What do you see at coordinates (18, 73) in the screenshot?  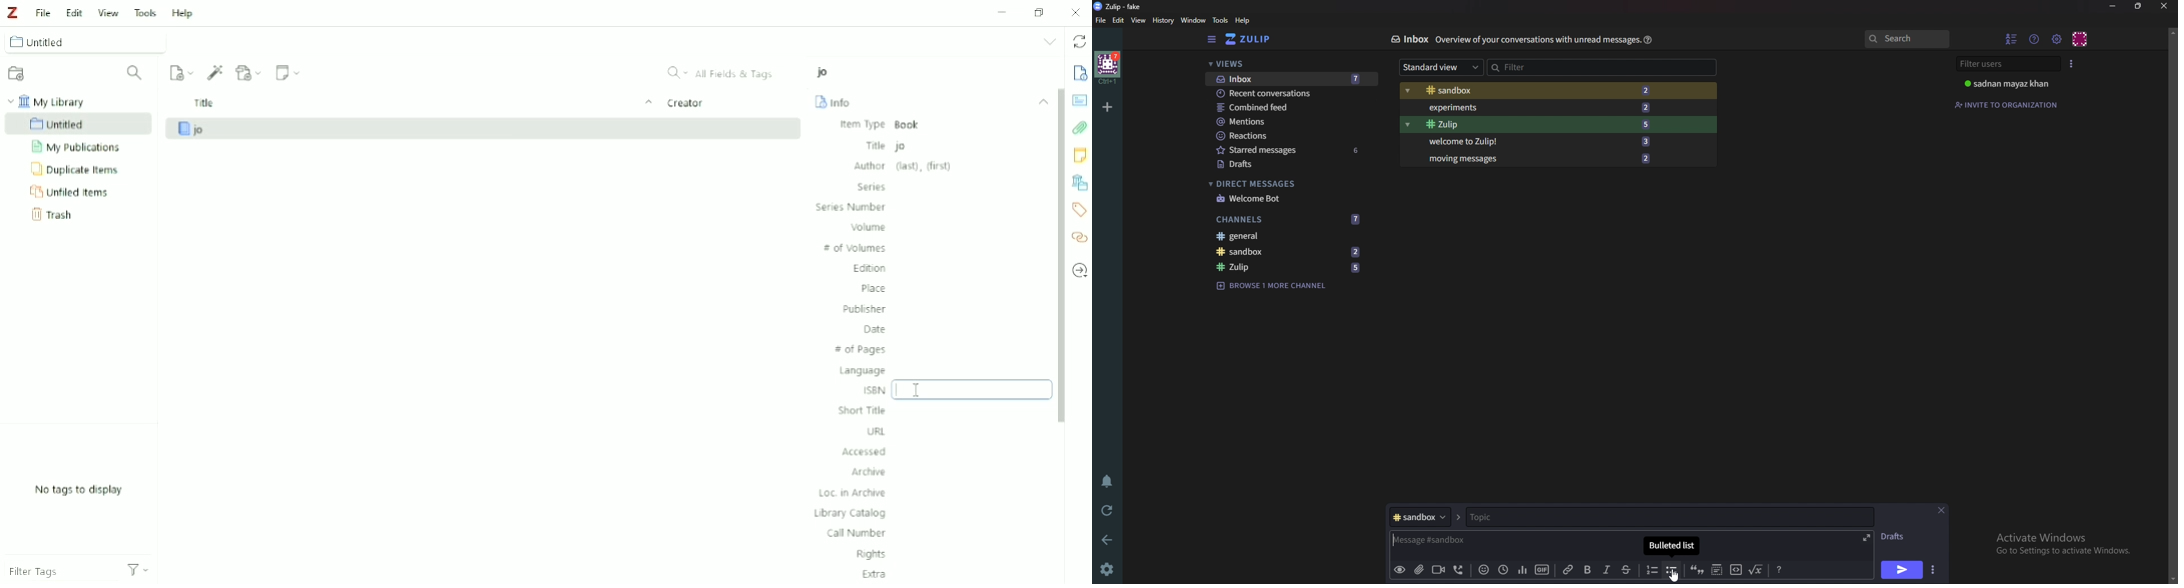 I see `New Collection` at bounding box center [18, 73].